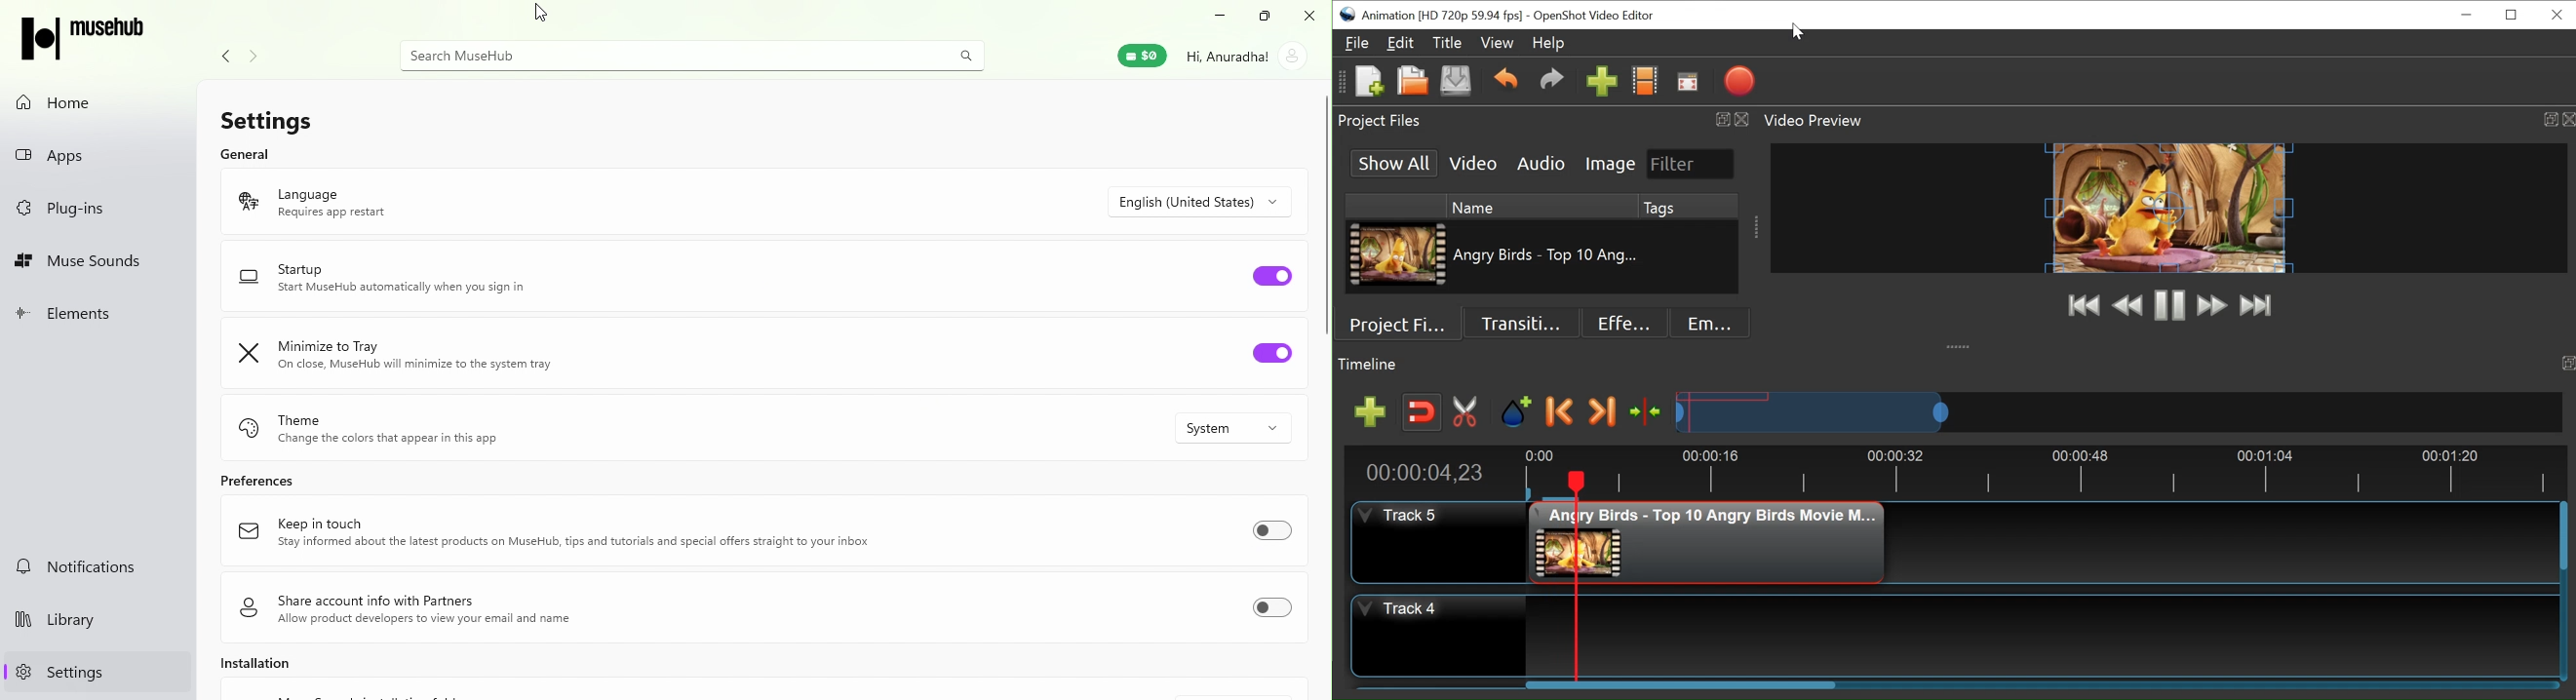  Describe the element at coordinates (1646, 80) in the screenshot. I see `Choose Files` at that location.